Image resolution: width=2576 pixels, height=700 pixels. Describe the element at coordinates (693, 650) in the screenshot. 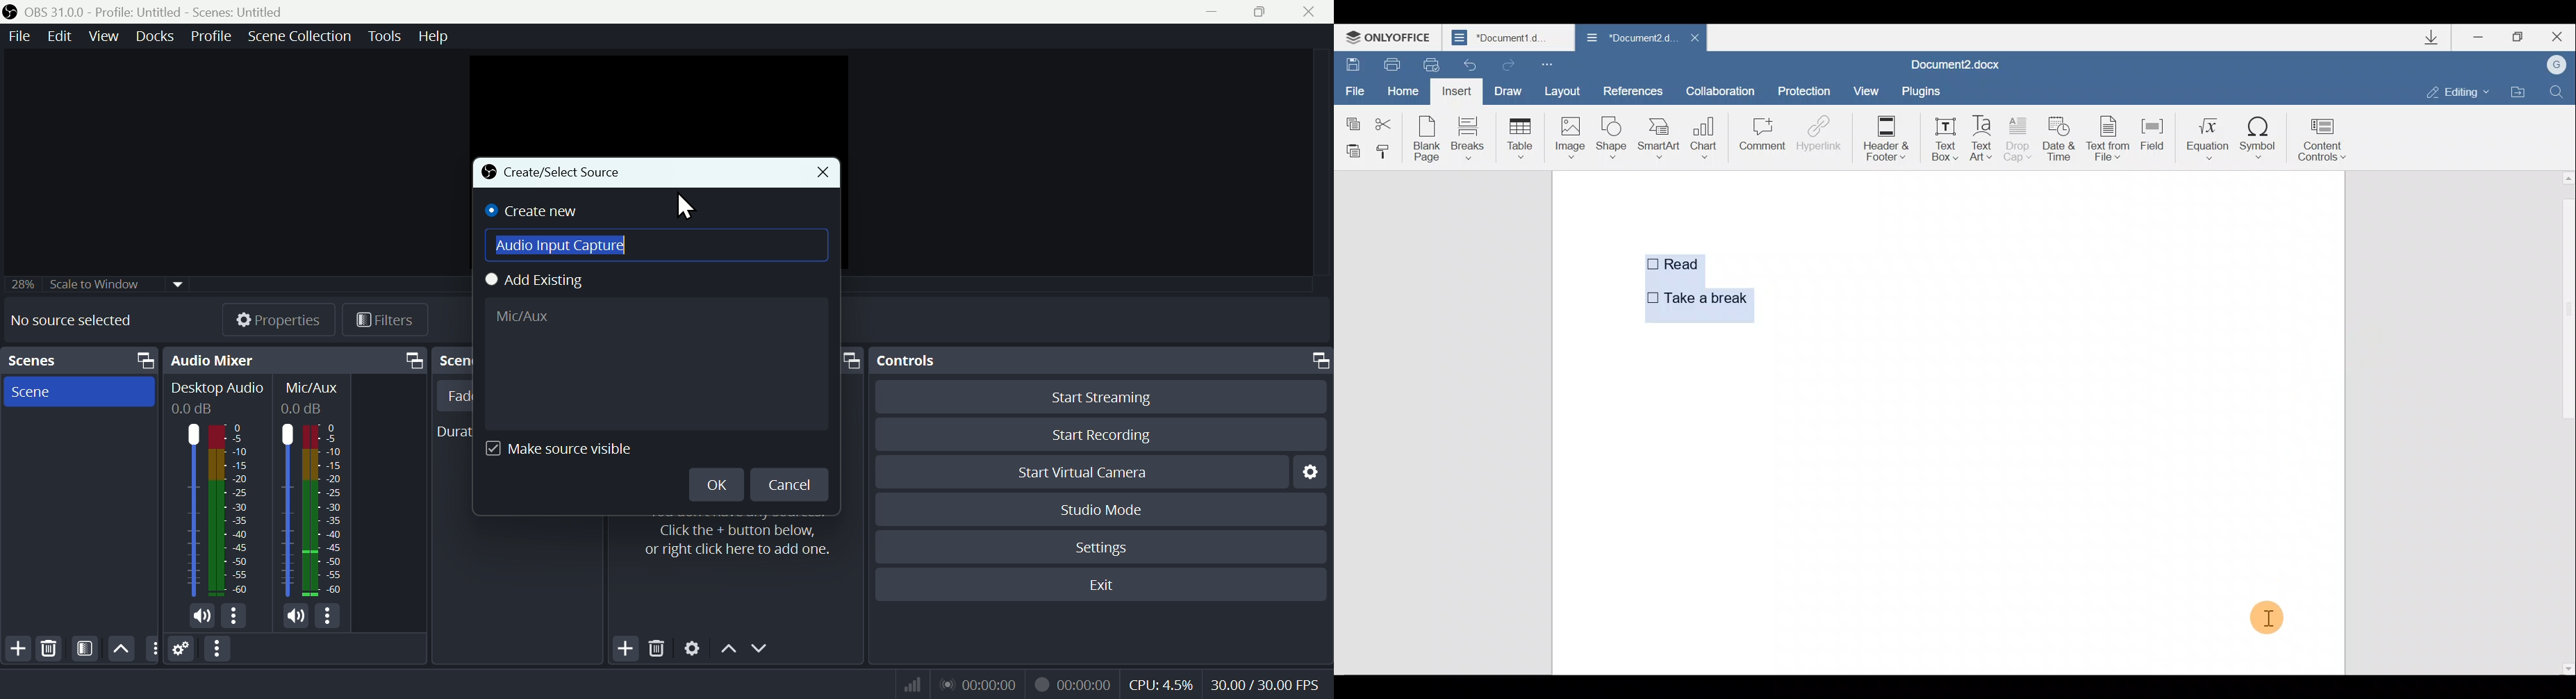

I see `Settings` at that location.